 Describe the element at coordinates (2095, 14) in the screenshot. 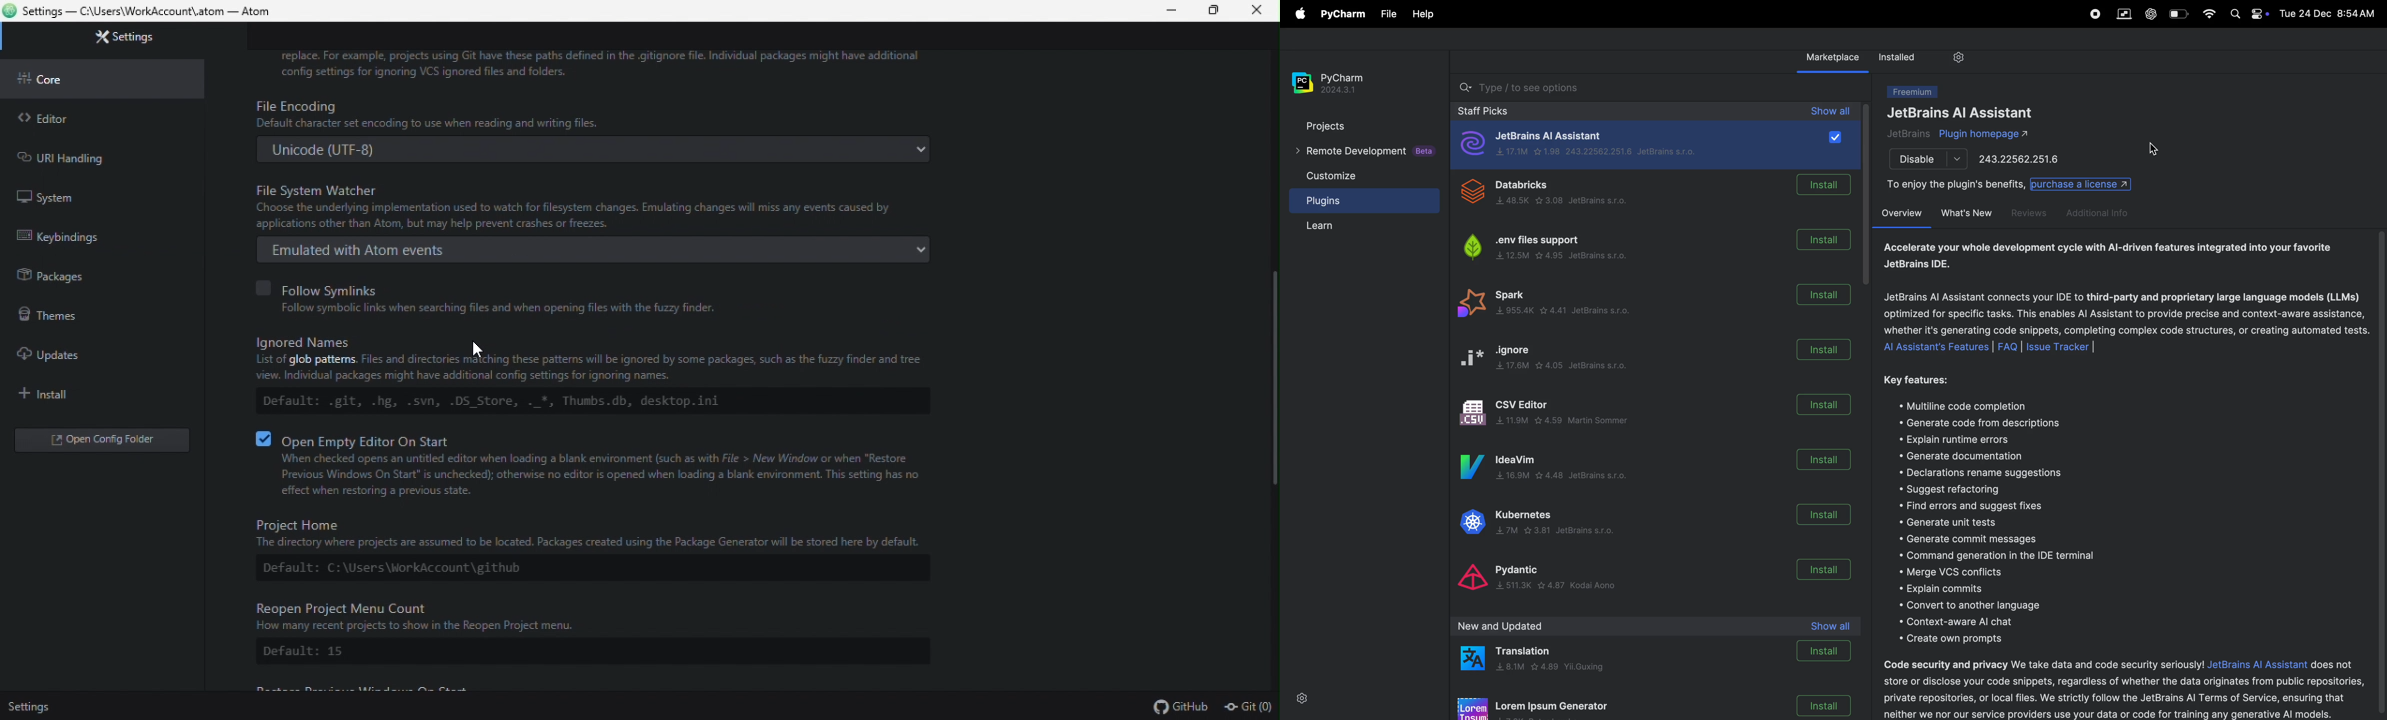

I see `record` at that location.